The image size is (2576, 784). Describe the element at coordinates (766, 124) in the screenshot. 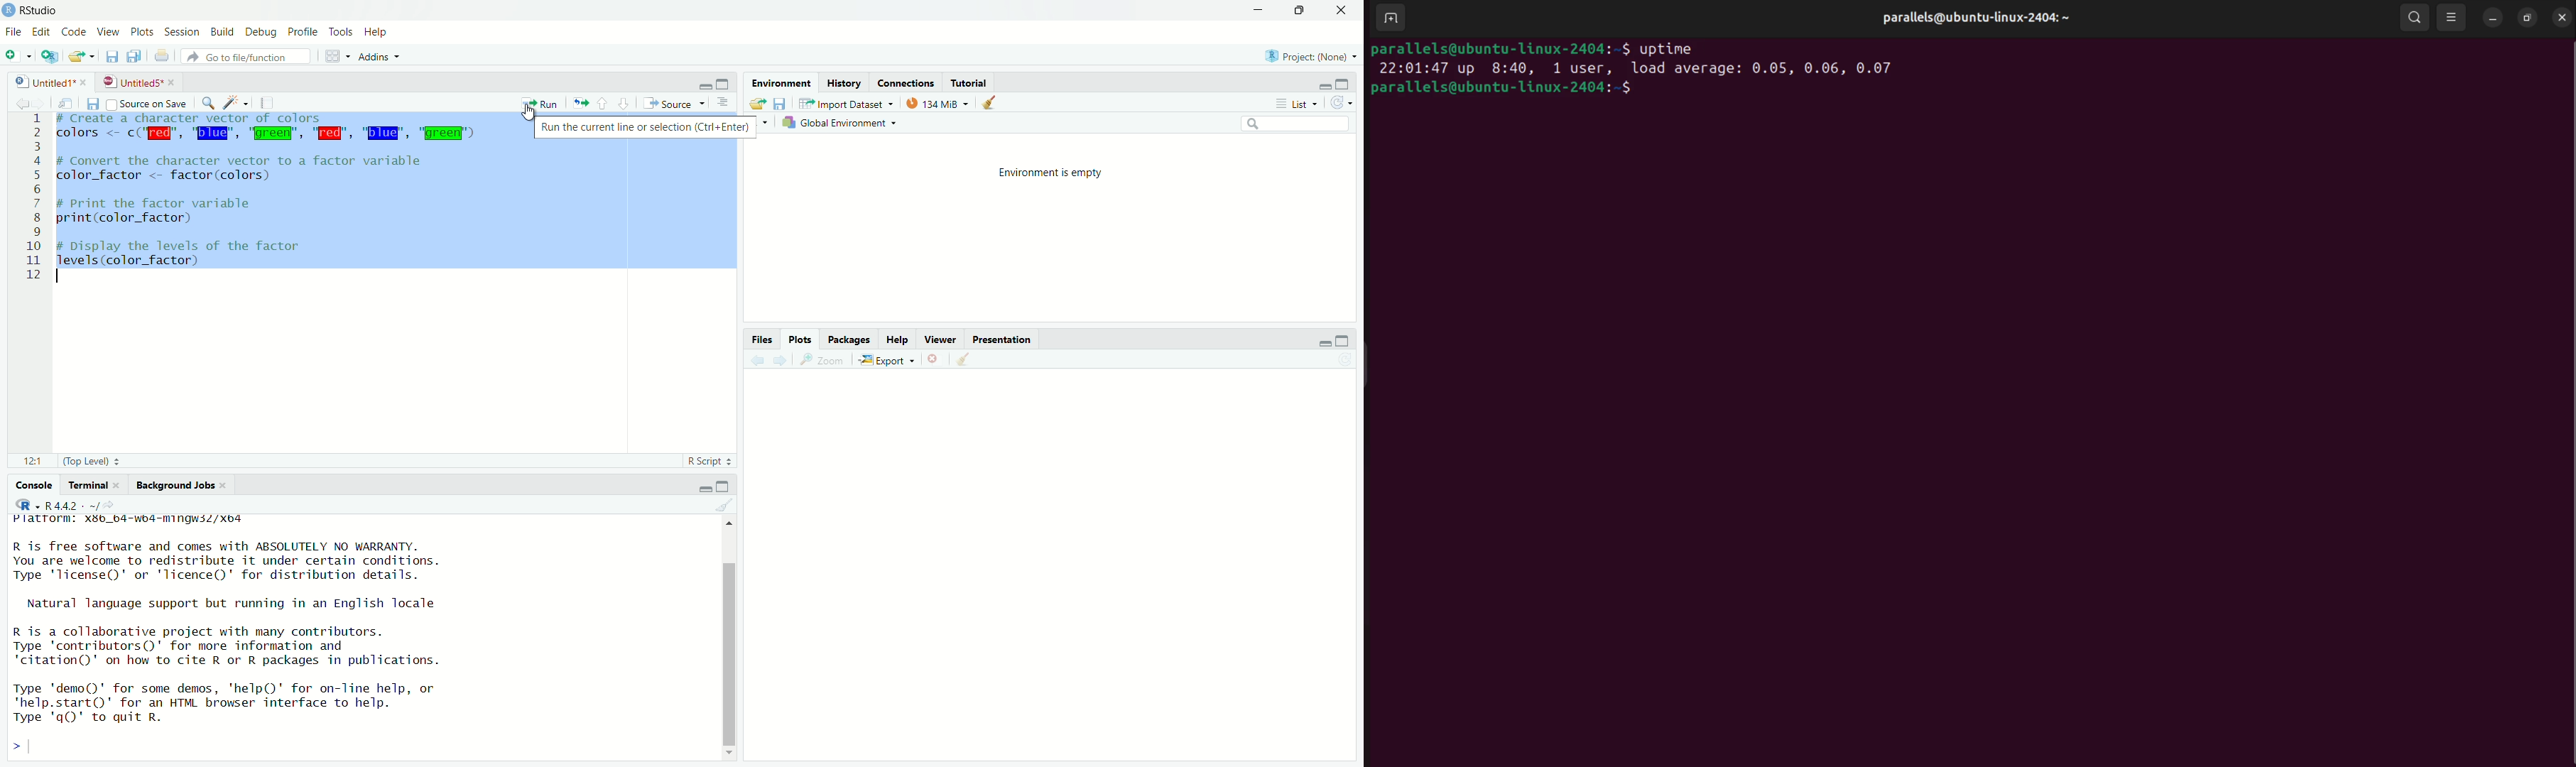

I see `select language` at that location.